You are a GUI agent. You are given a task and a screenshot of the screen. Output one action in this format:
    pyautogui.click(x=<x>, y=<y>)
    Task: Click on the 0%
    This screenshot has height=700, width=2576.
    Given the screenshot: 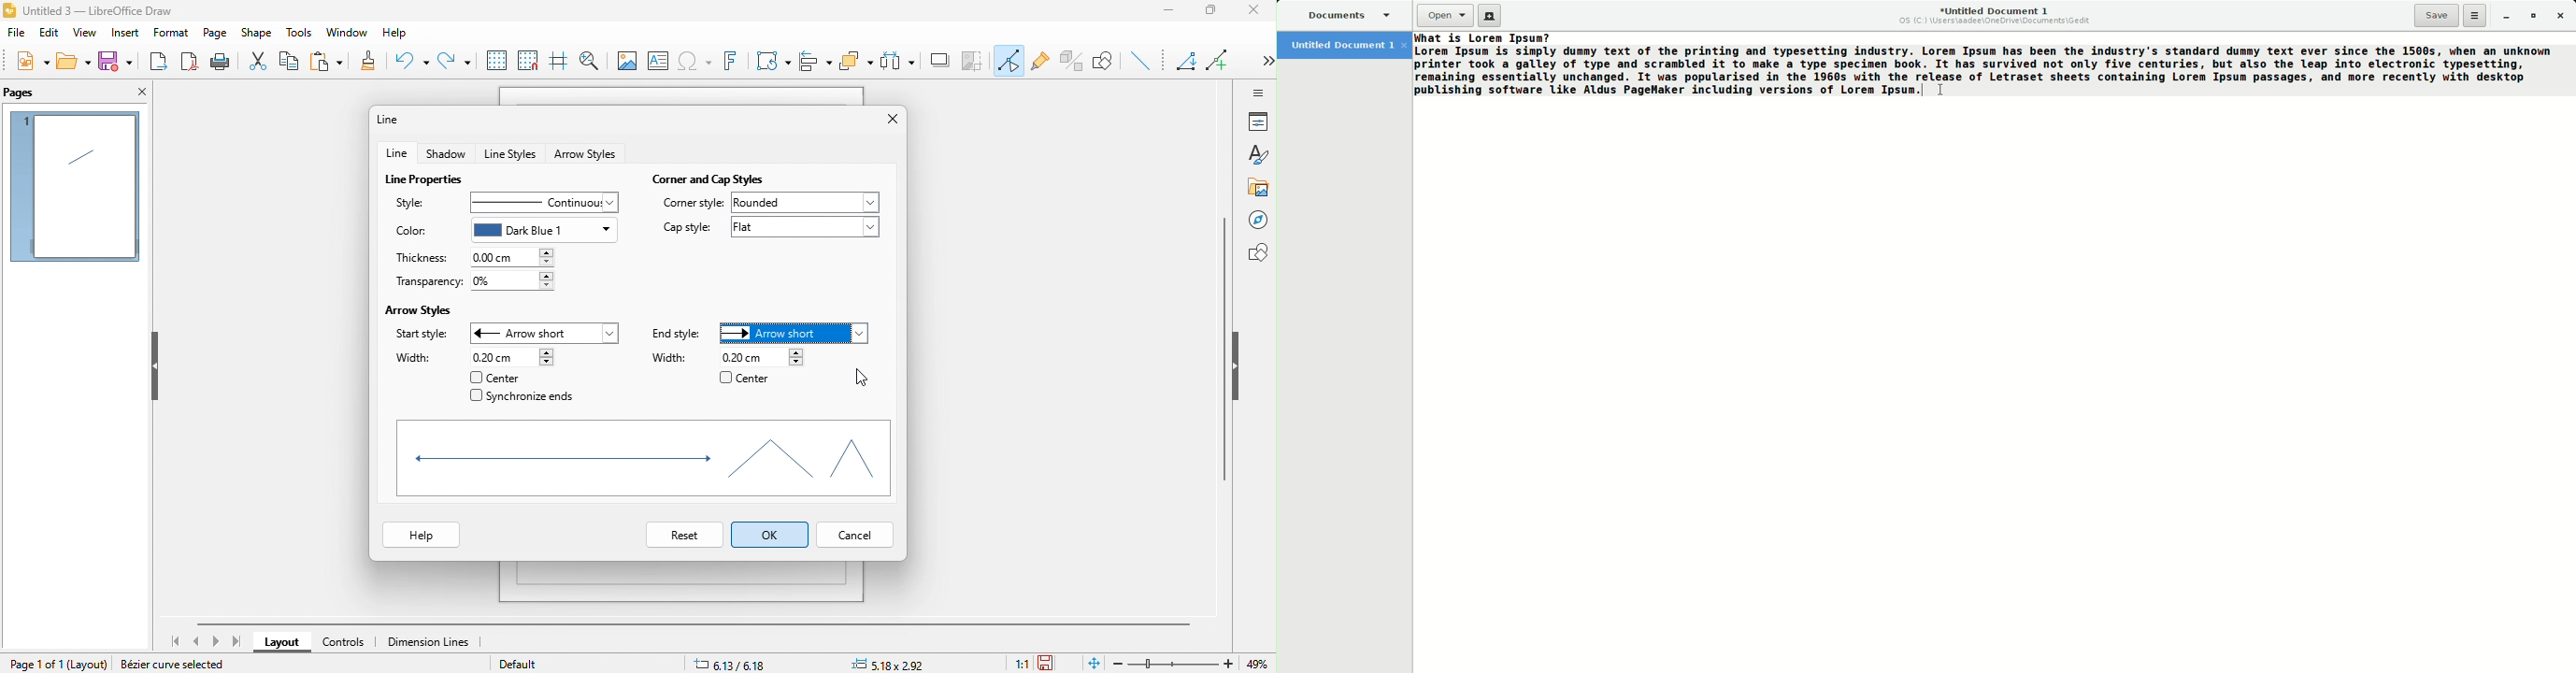 What is the action you would take?
    pyautogui.click(x=514, y=280)
    